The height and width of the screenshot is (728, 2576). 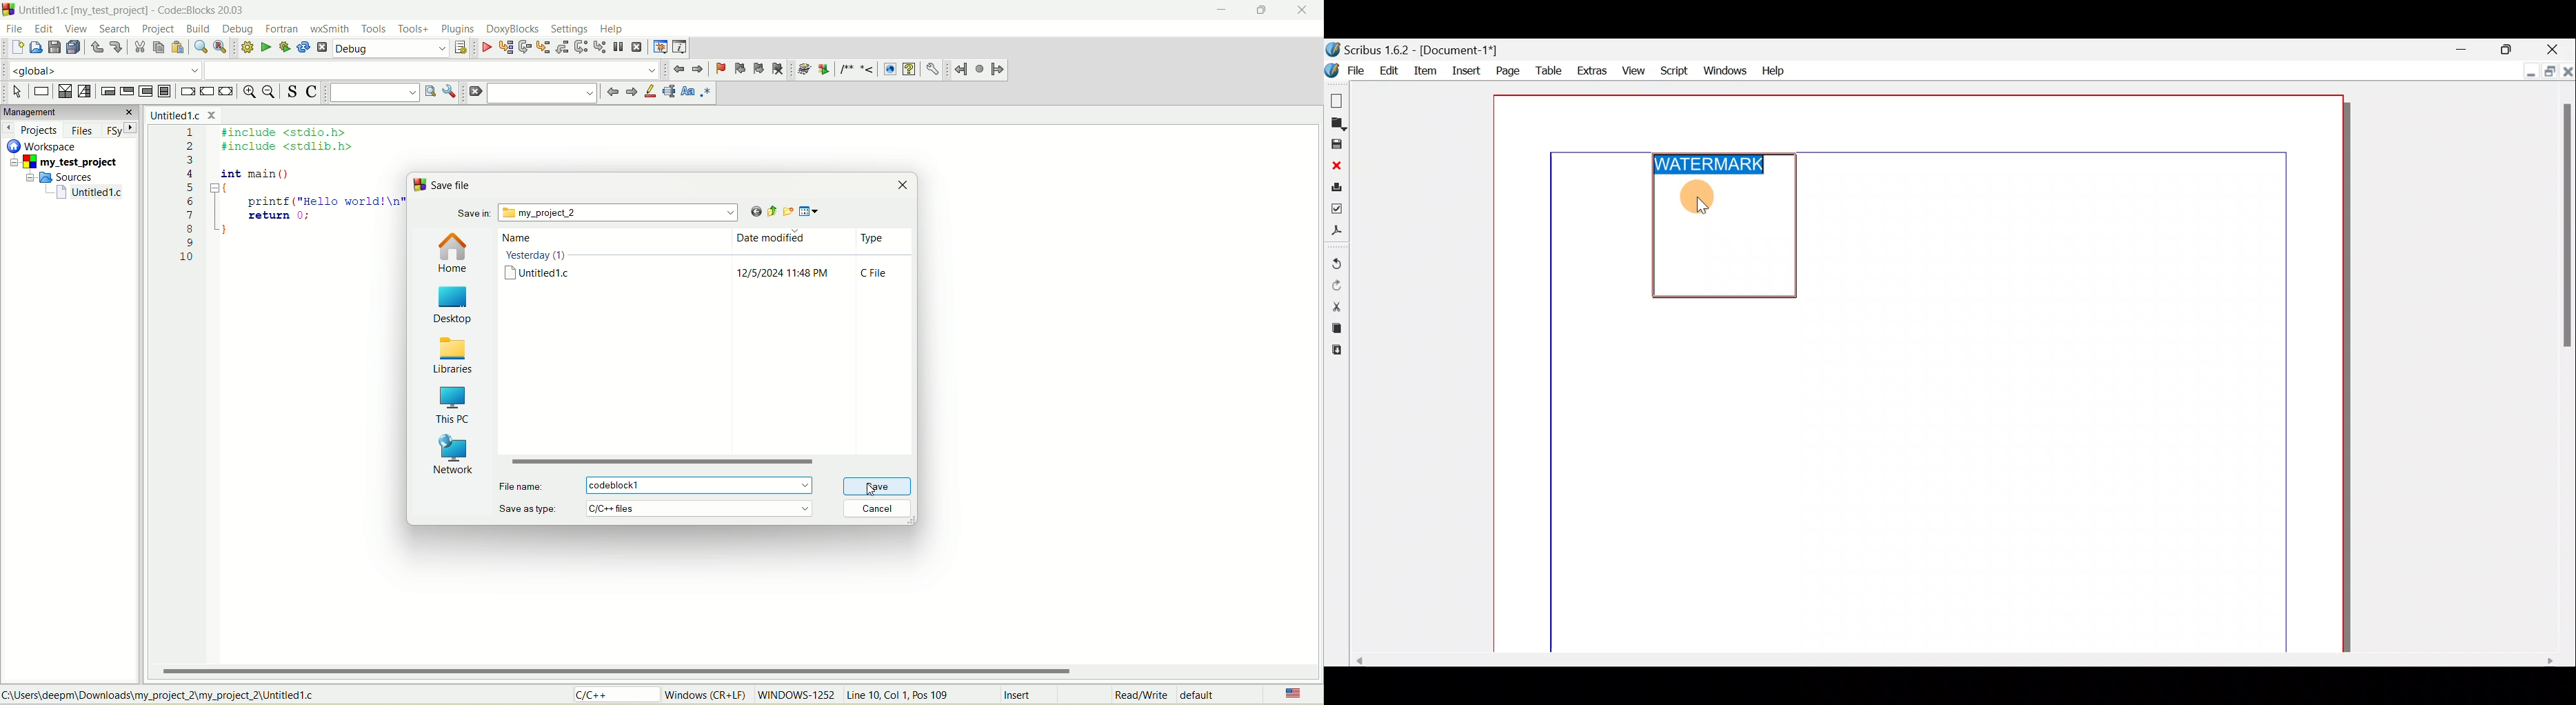 What do you see at coordinates (450, 186) in the screenshot?
I see `save file` at bounding box center [450, 186].